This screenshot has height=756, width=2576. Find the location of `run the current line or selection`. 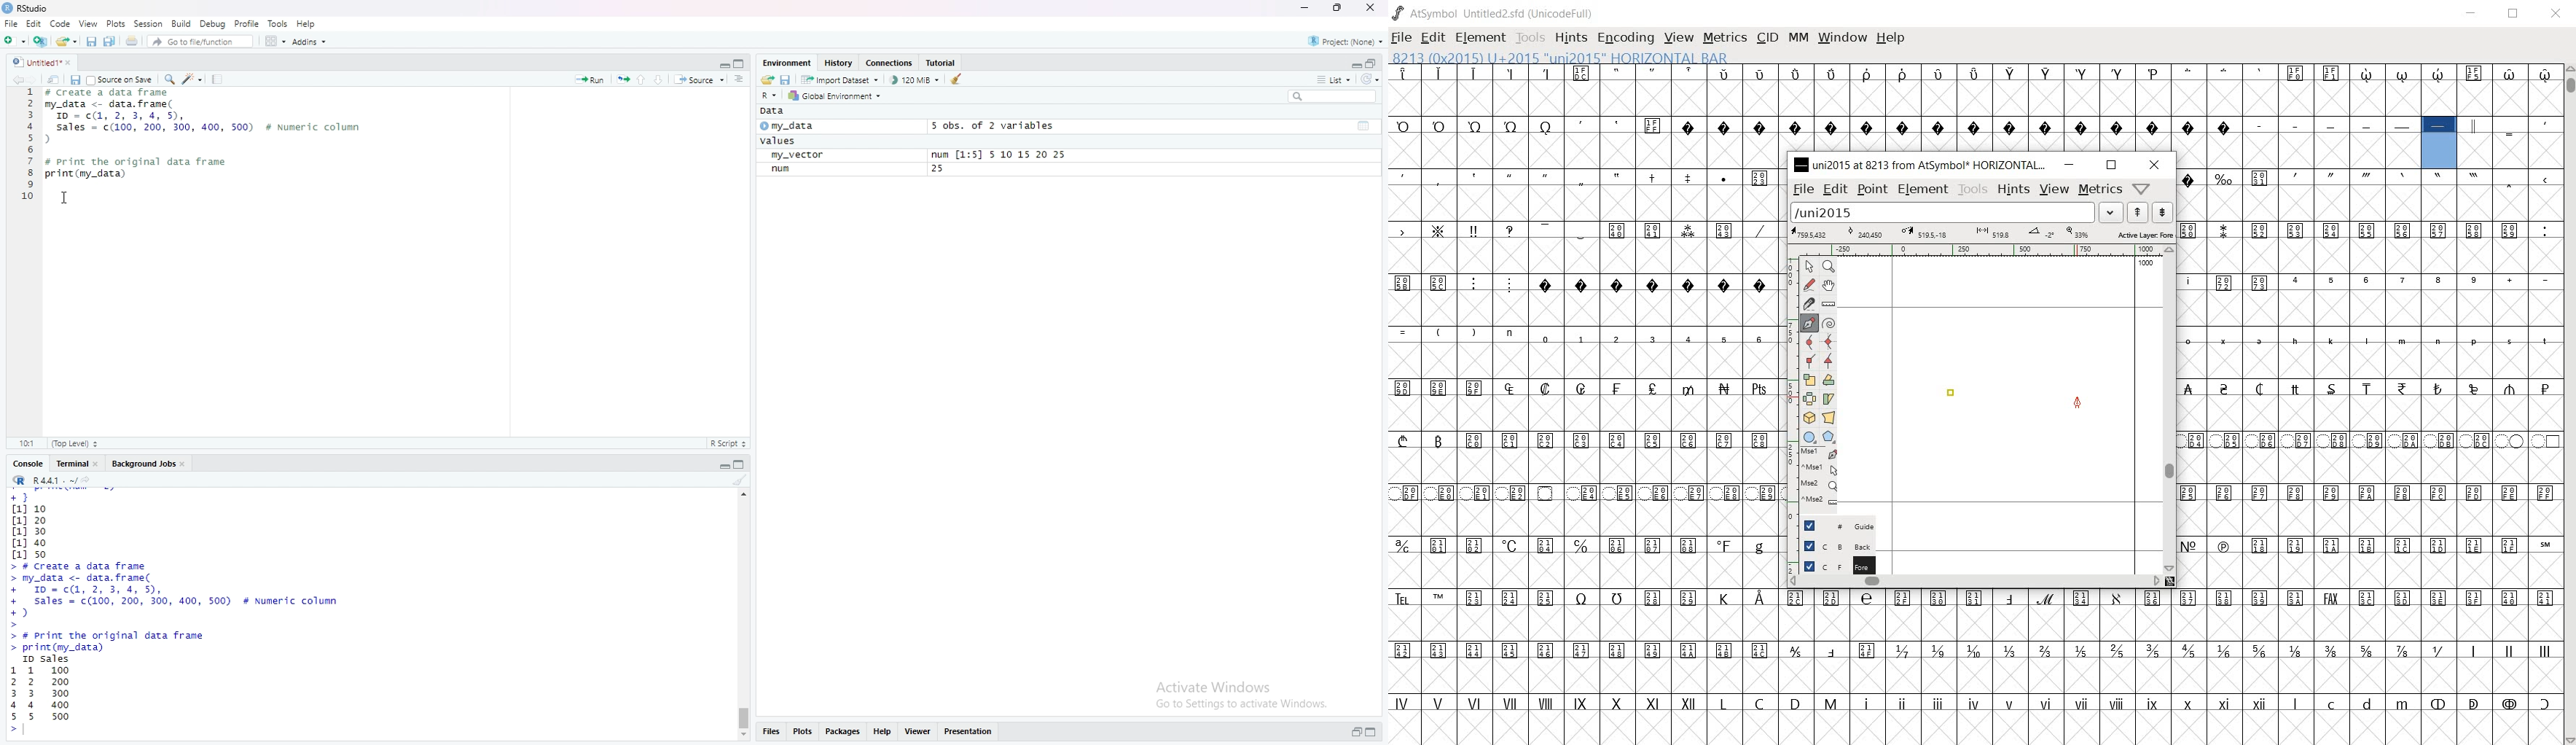

run the current line or selection is located at coordinates (589, 77).